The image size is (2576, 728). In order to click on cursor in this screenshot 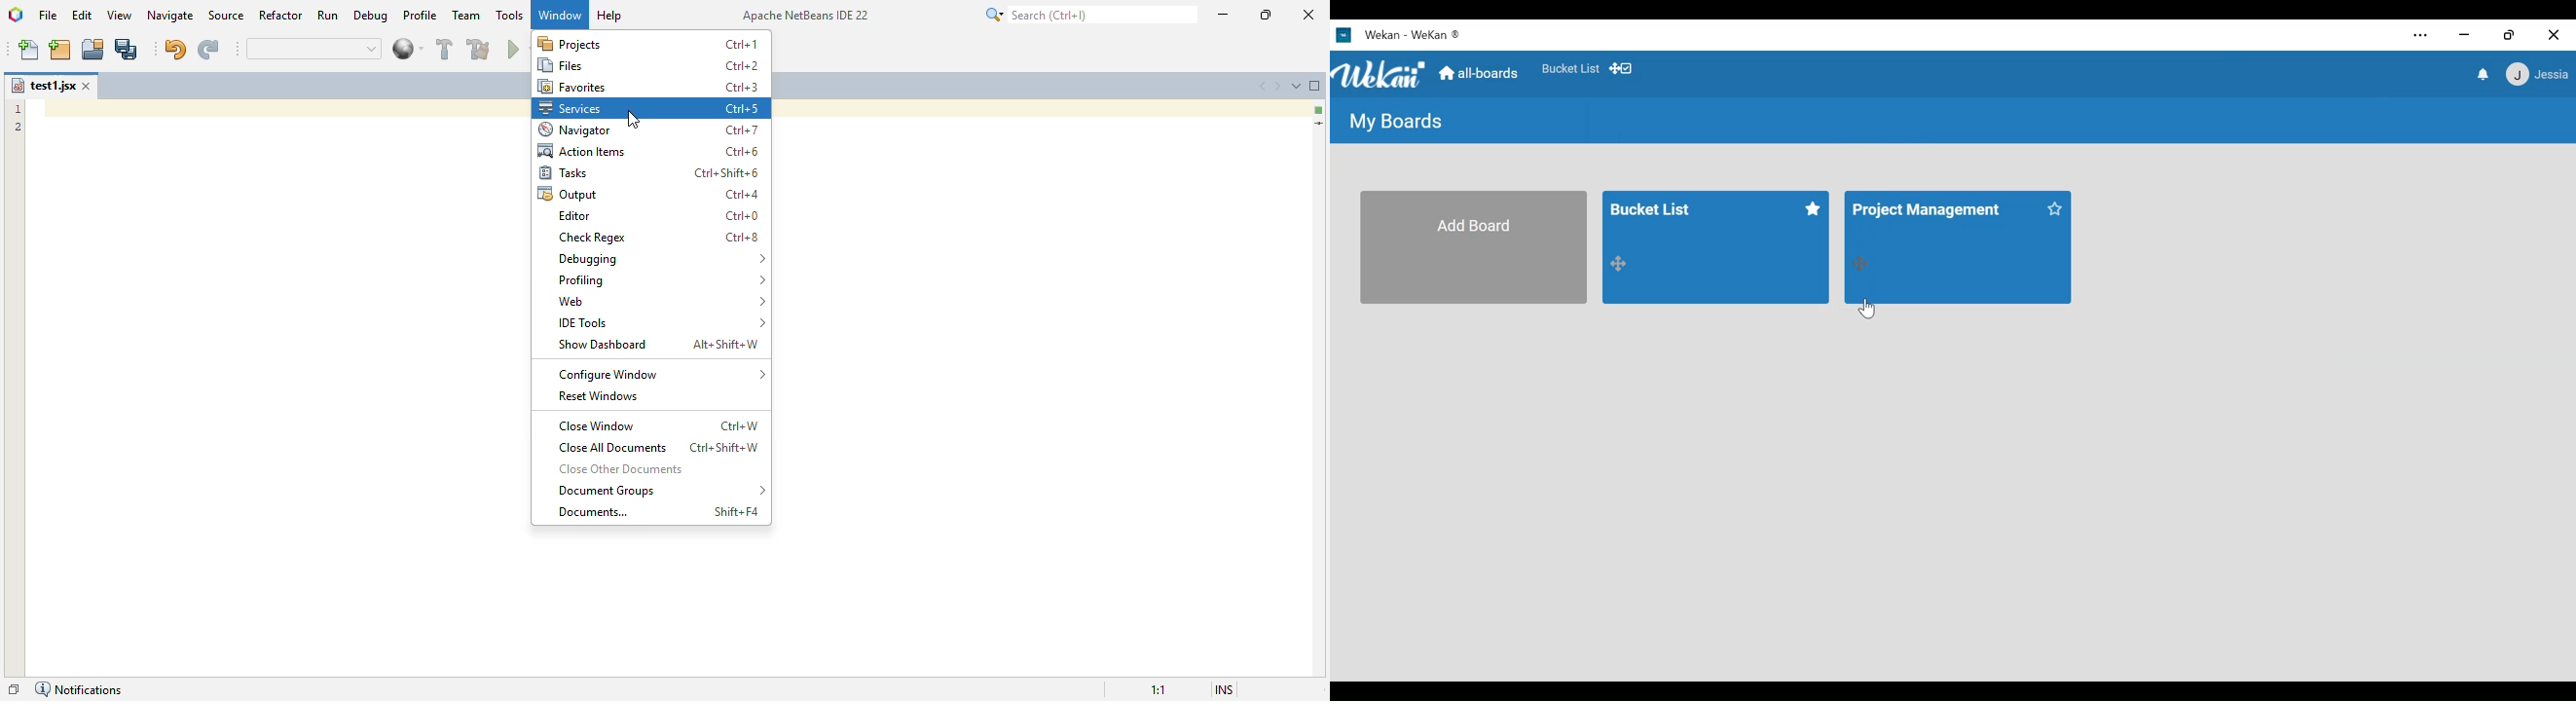, I will do `click(634, 120)`.